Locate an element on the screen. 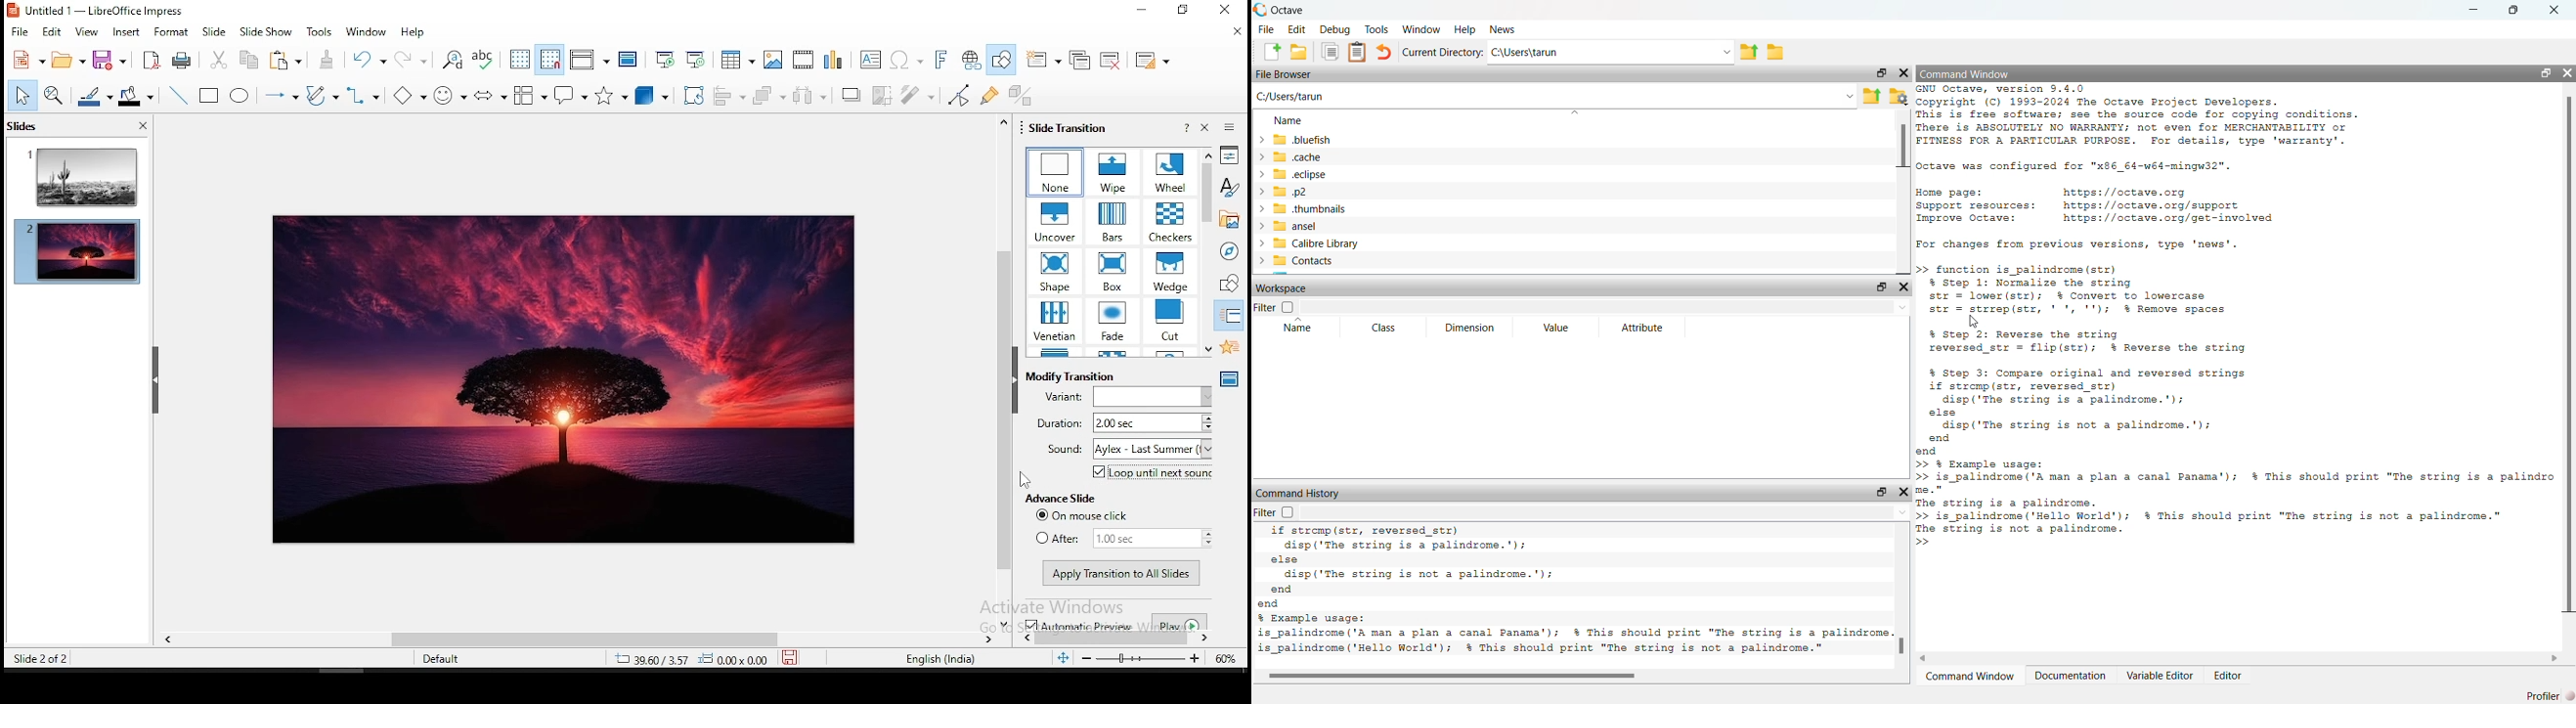 The width and height of the screenshot is (2576, 728). minimize is located at coordinates (1144, 11).